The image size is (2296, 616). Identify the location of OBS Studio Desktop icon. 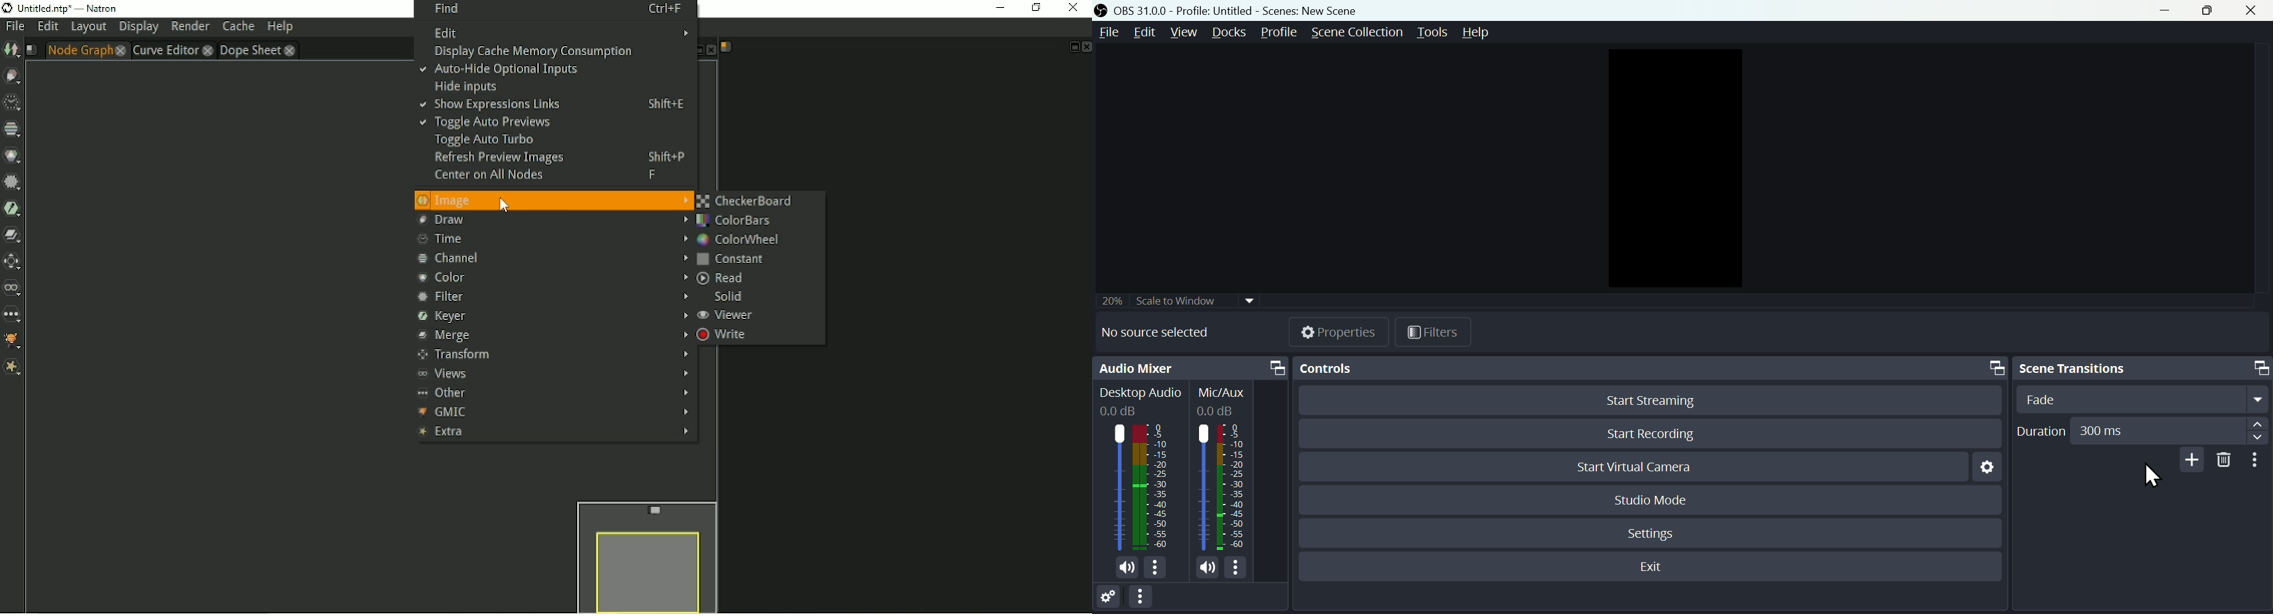
(1101, 10).